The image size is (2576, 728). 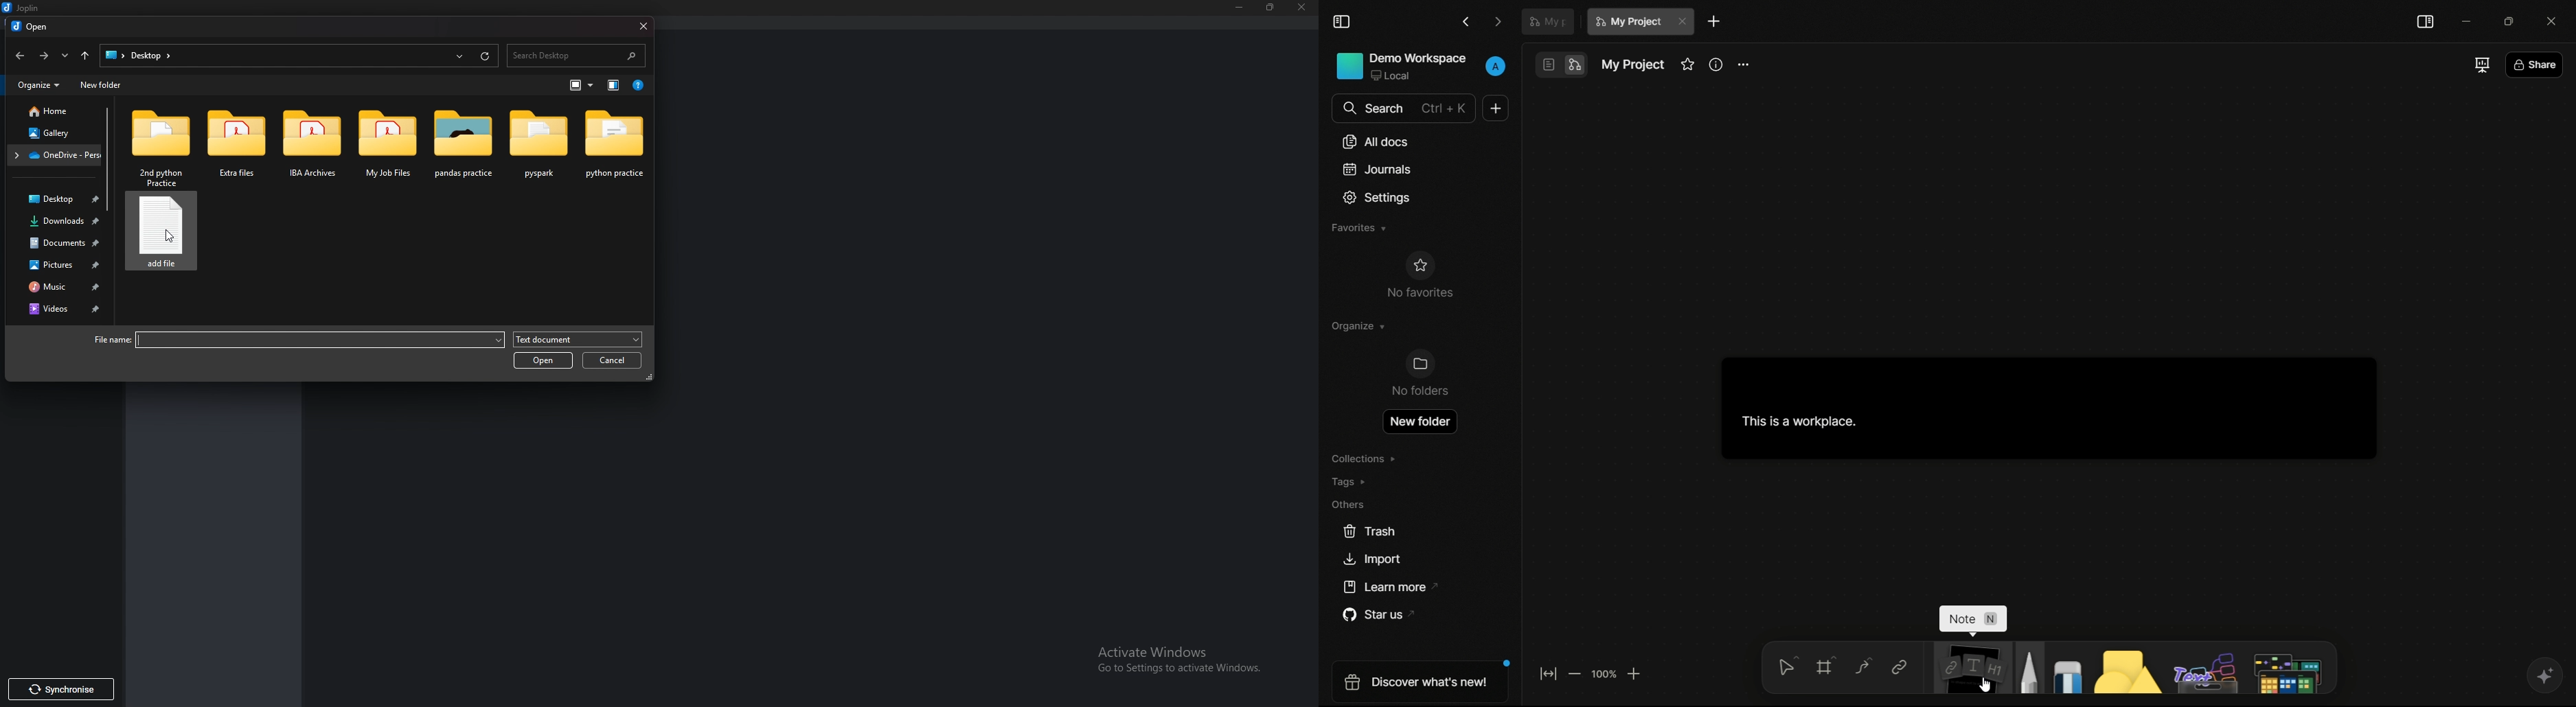 What do you see at coordinates (139, 56) in the screenshot?
I see `path` at bounding box center [139, 56].